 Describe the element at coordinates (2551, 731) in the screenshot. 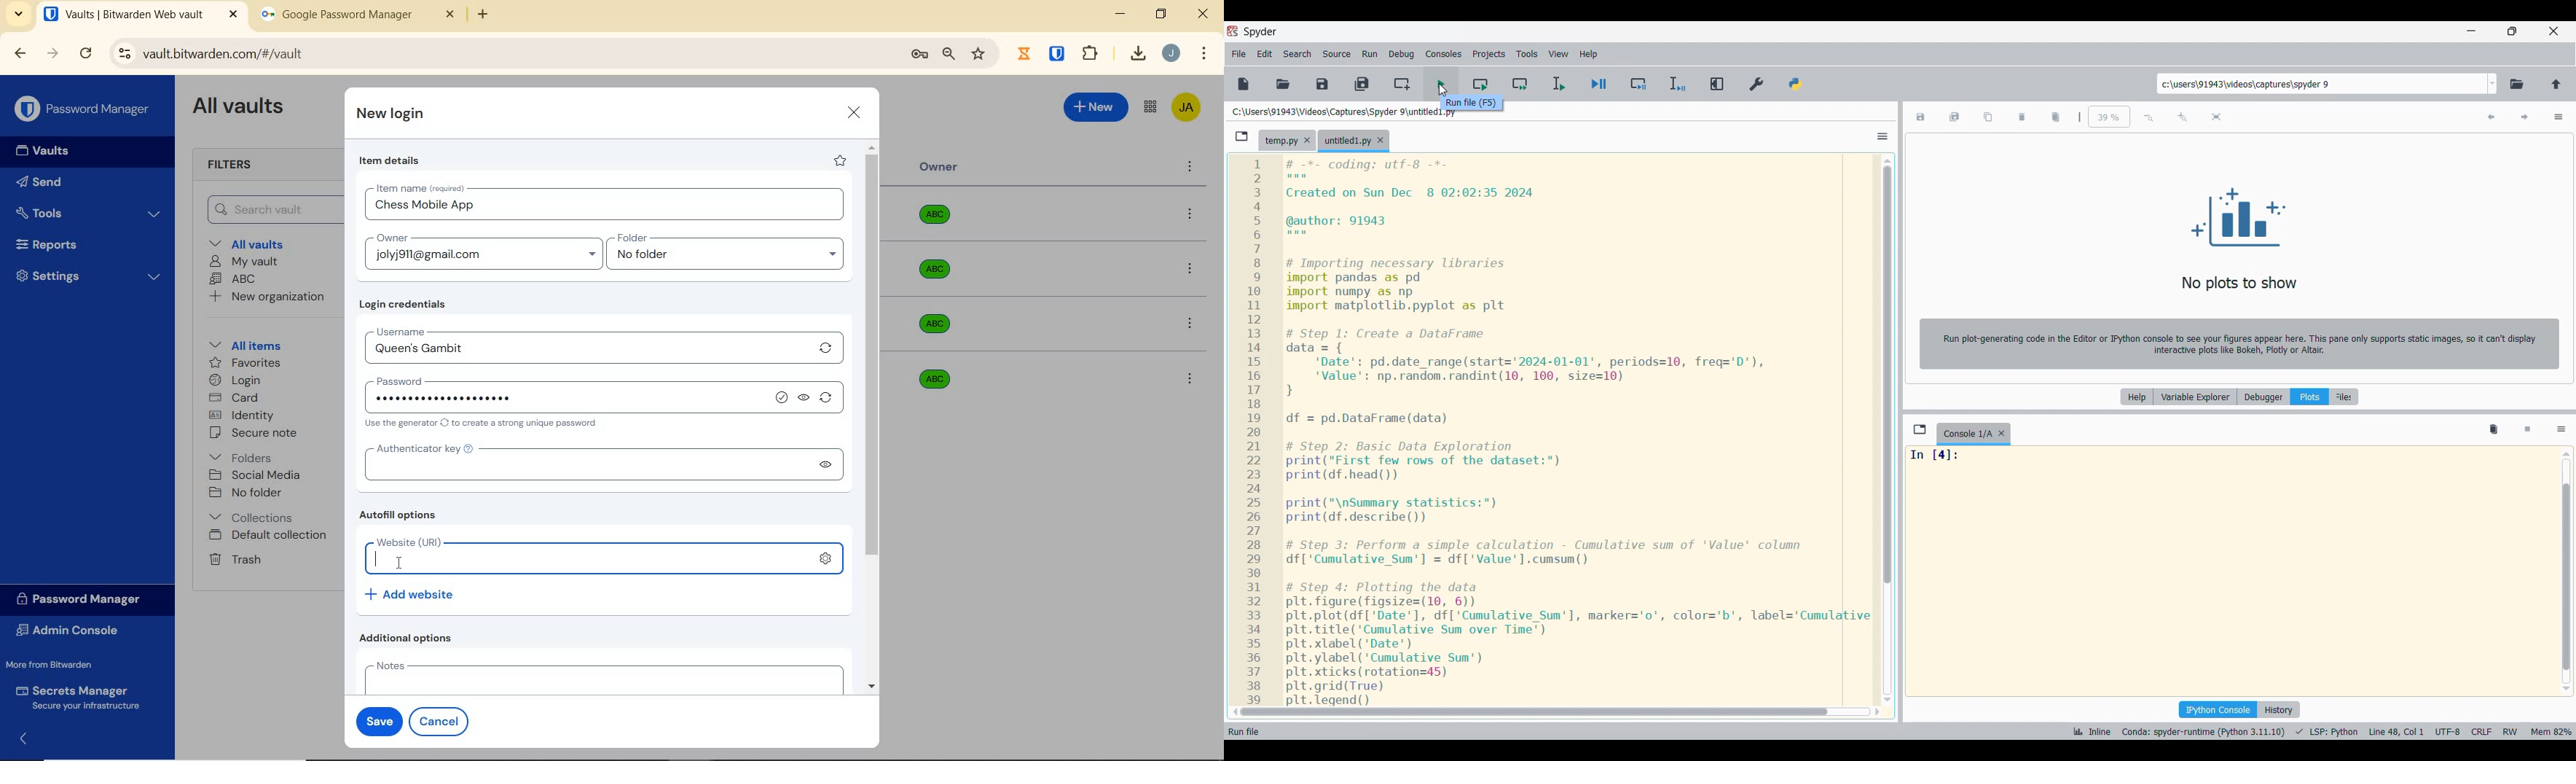

I see `memory usage` at that location.